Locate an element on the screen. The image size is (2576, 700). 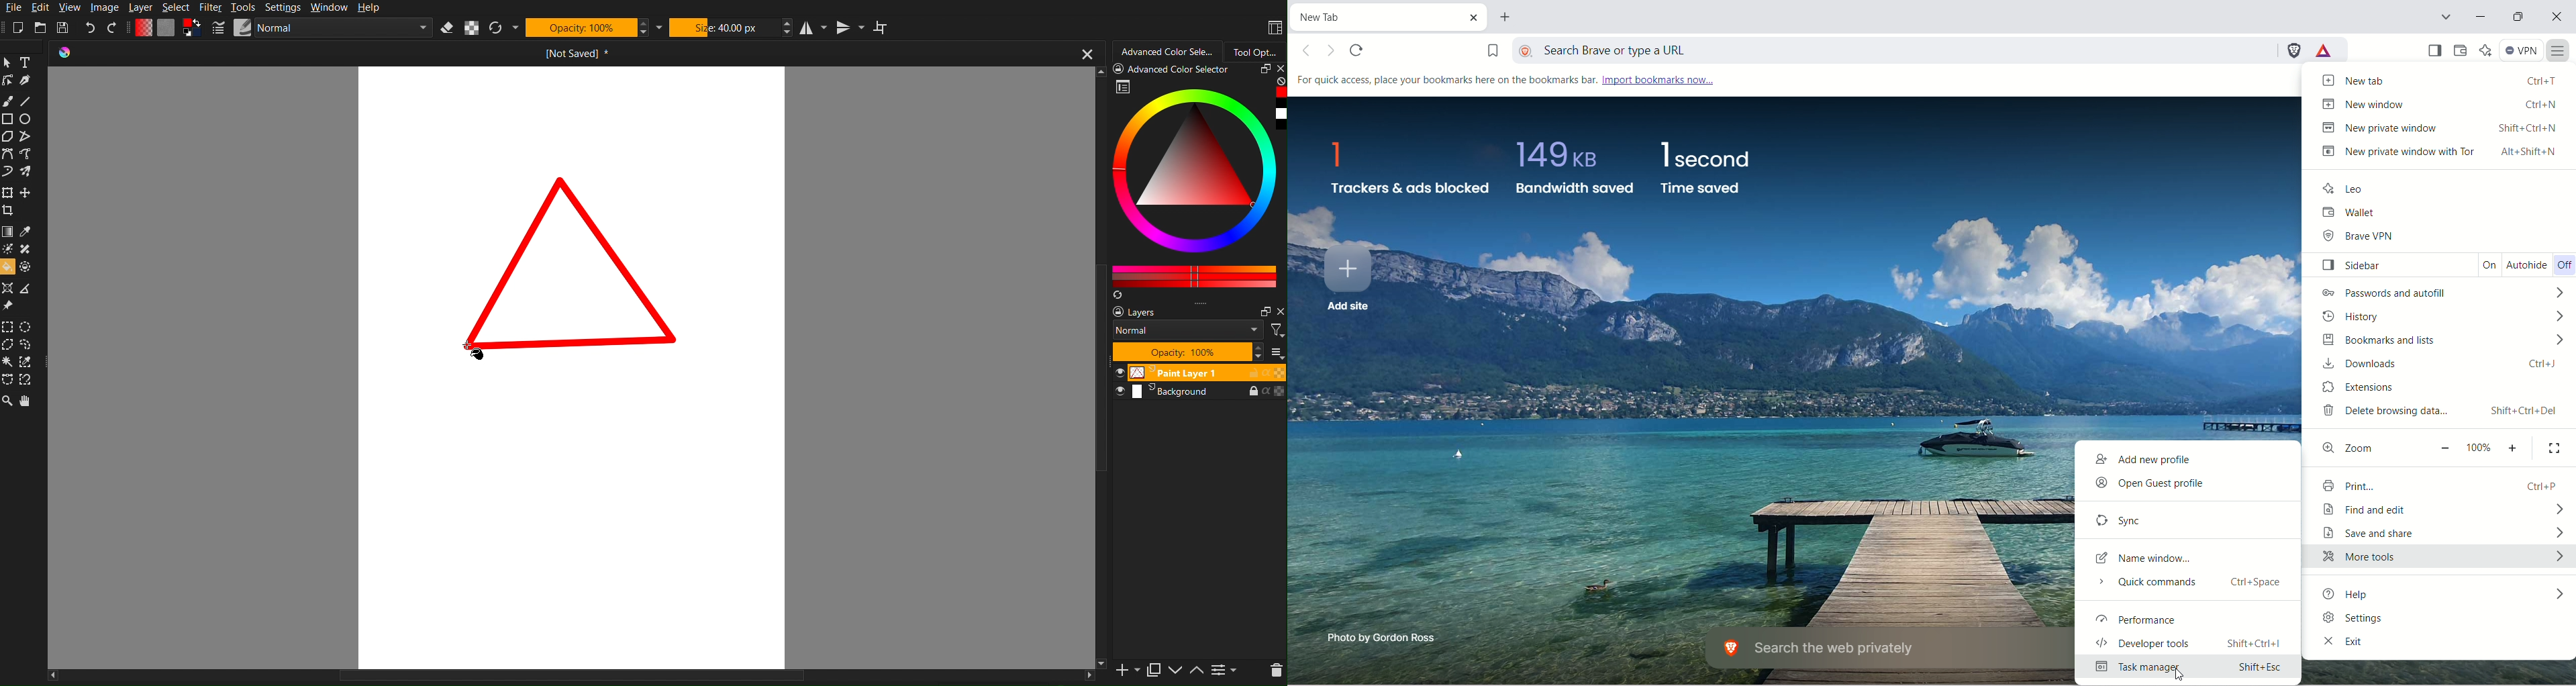
polygon tool is located at coordinates (9, 136).